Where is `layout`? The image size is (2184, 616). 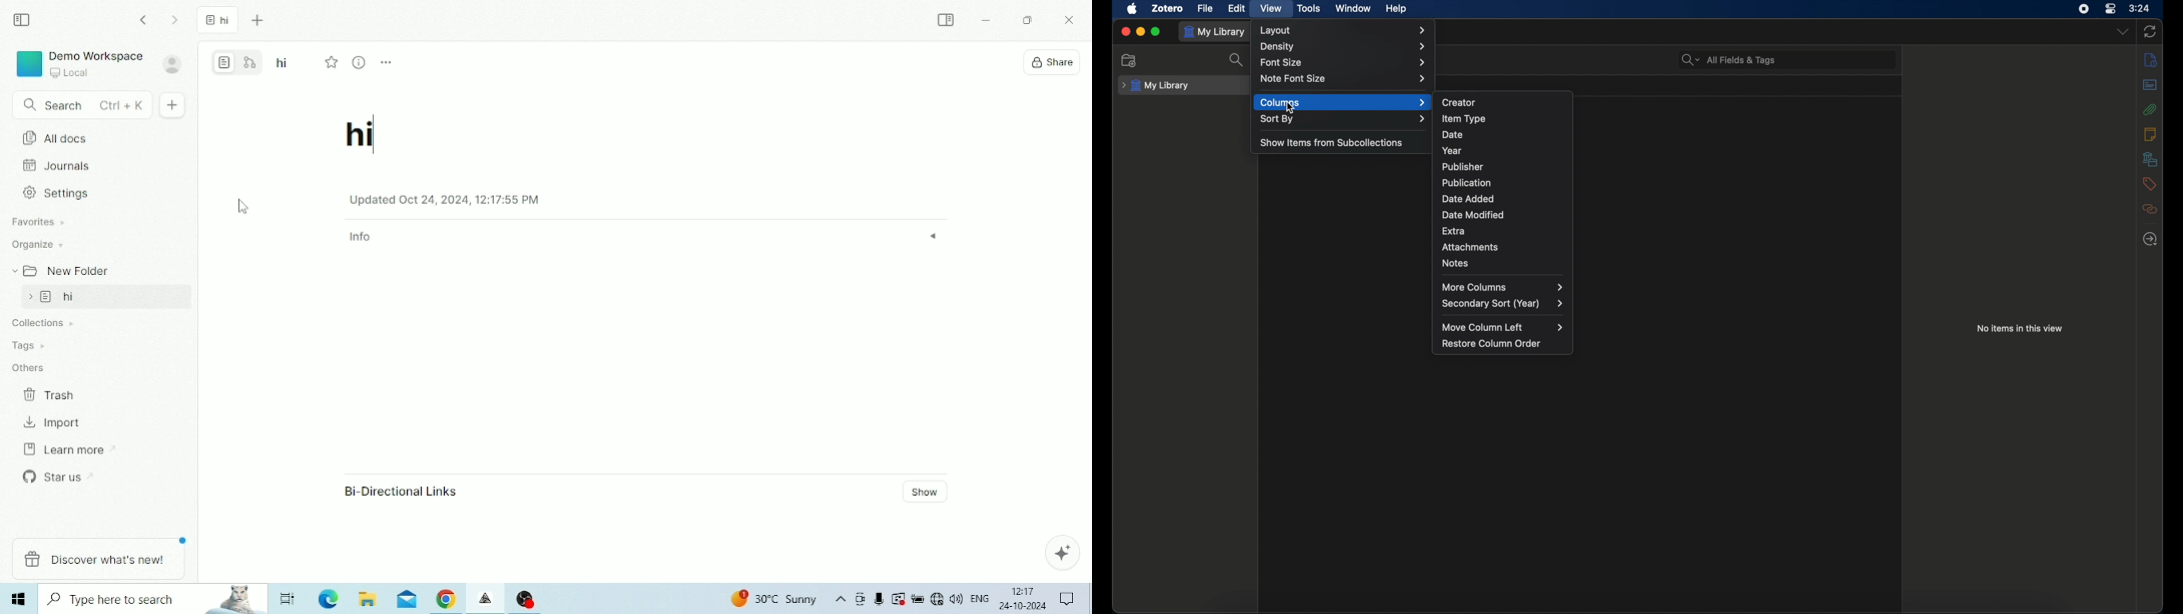
layout is located at coordinates (1344, 31).